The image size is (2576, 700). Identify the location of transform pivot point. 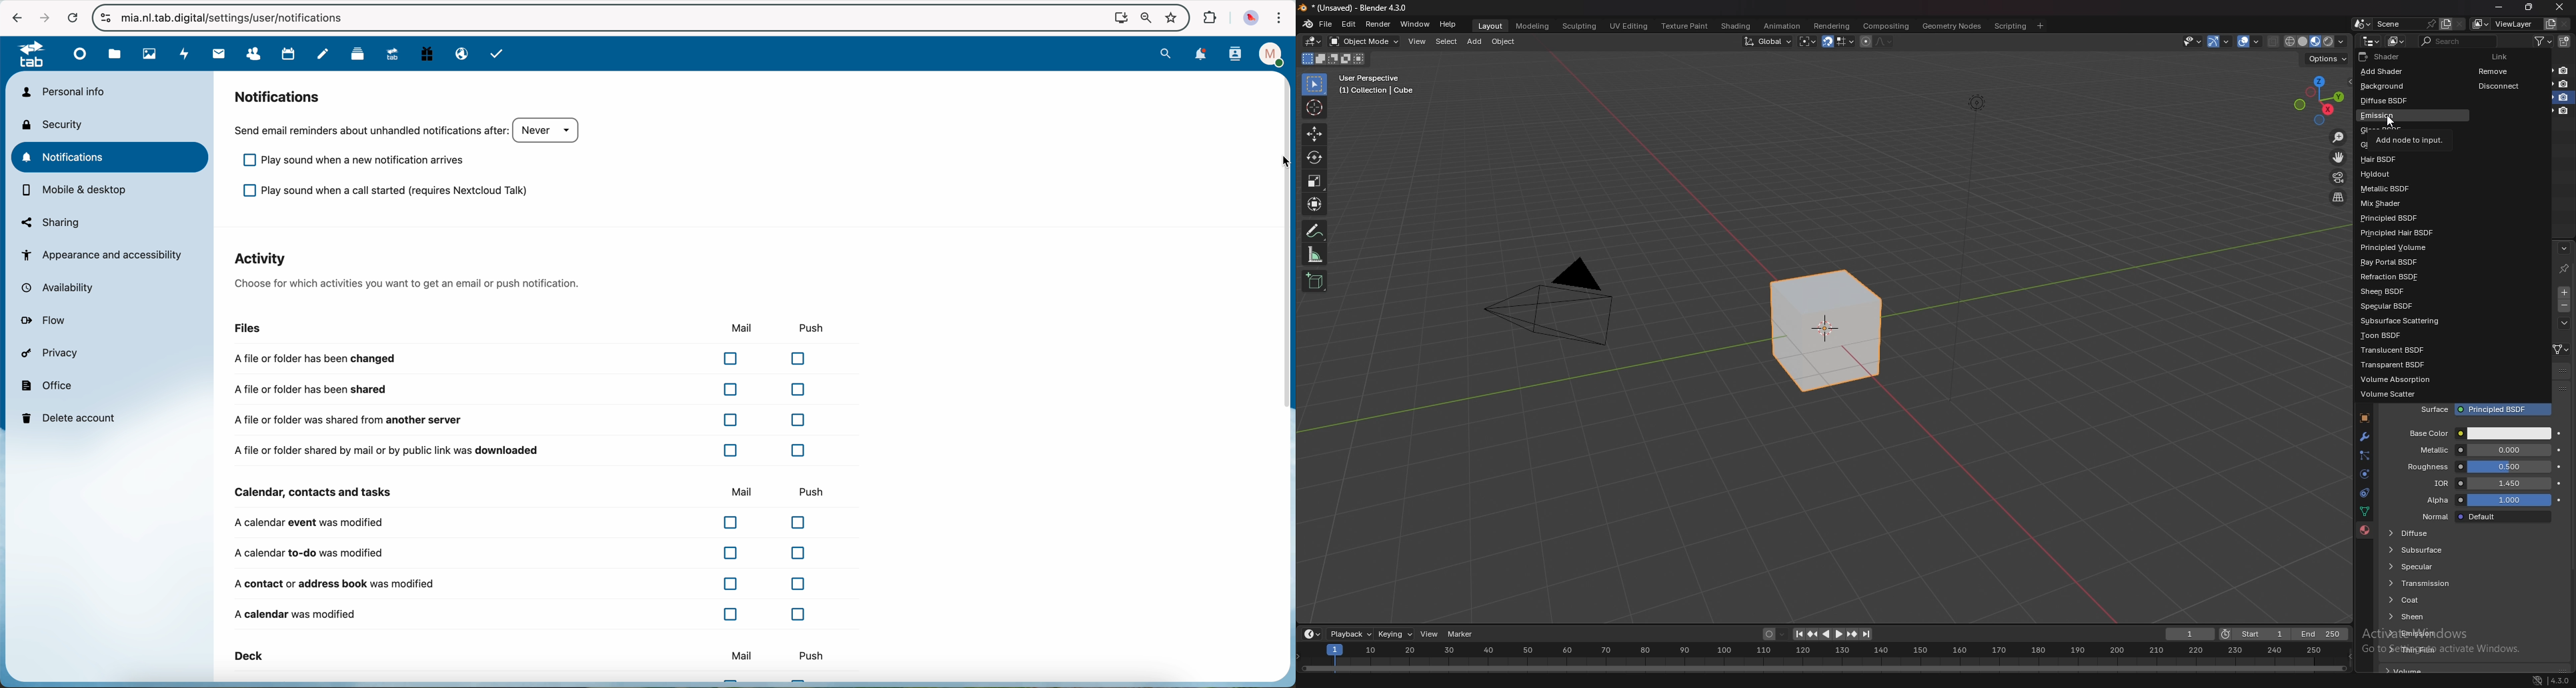
(1808, 41).